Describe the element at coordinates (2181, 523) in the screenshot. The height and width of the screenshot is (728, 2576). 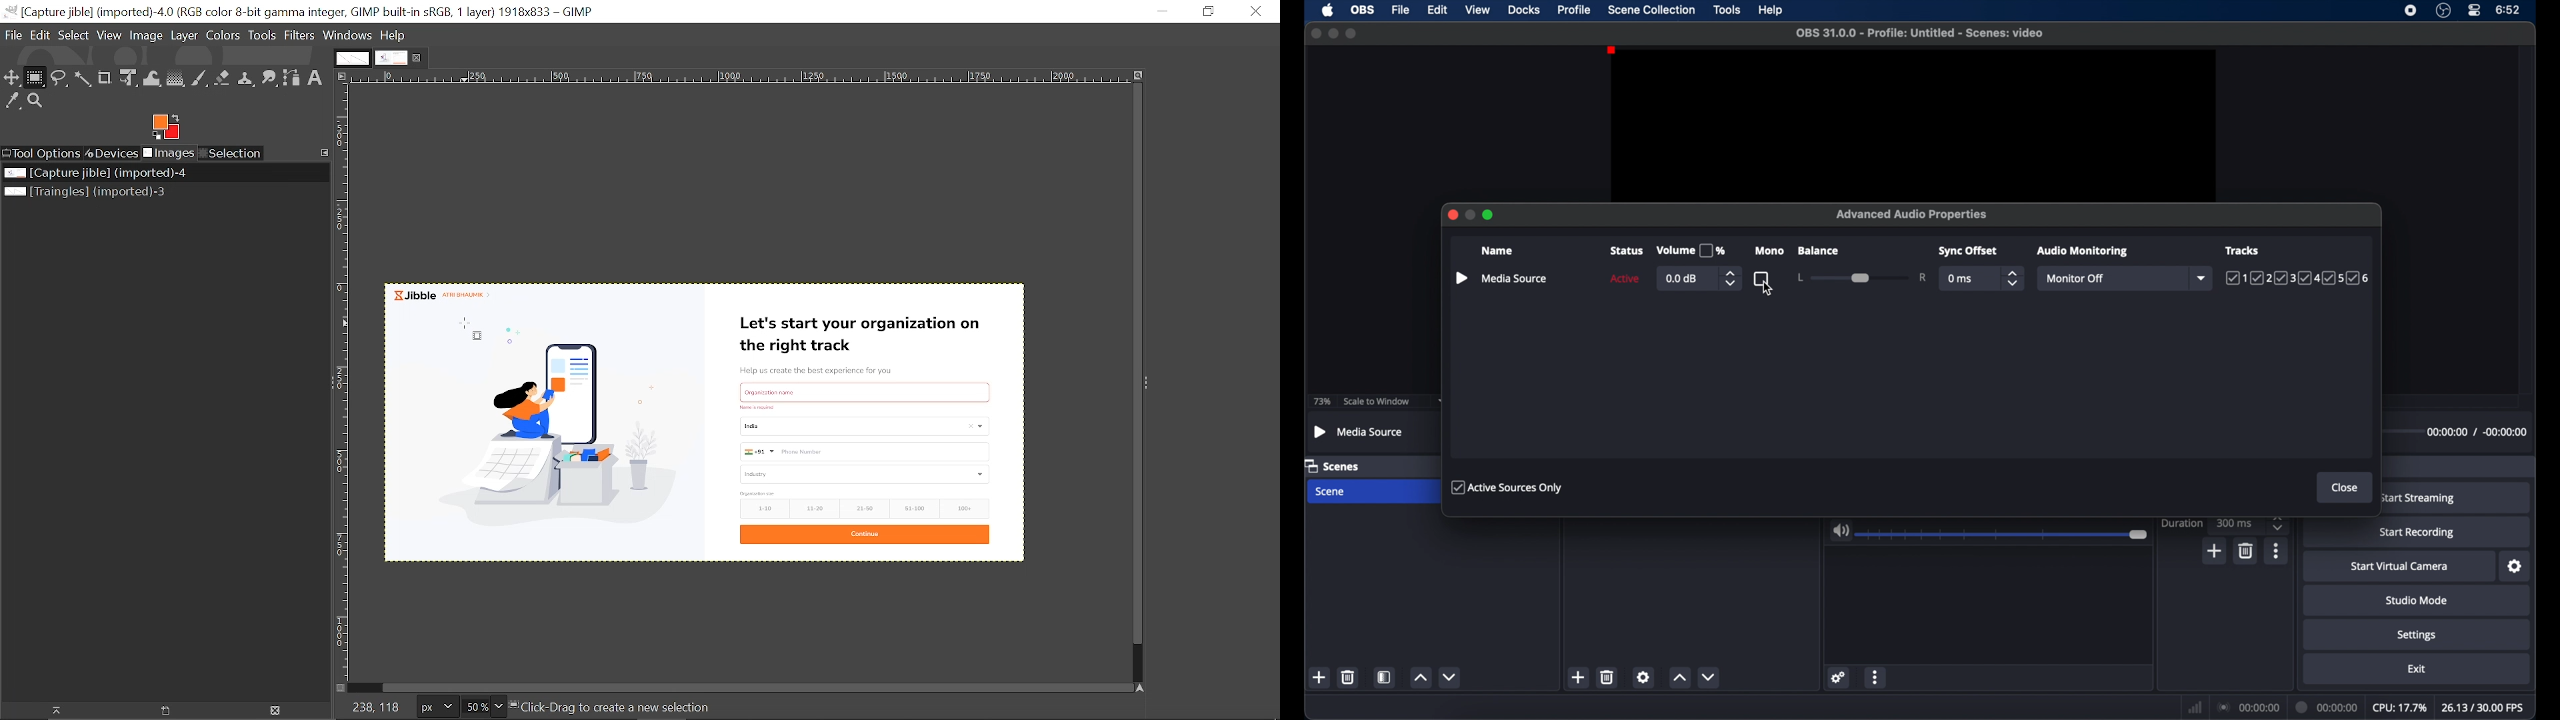
I see `duration` at that location.